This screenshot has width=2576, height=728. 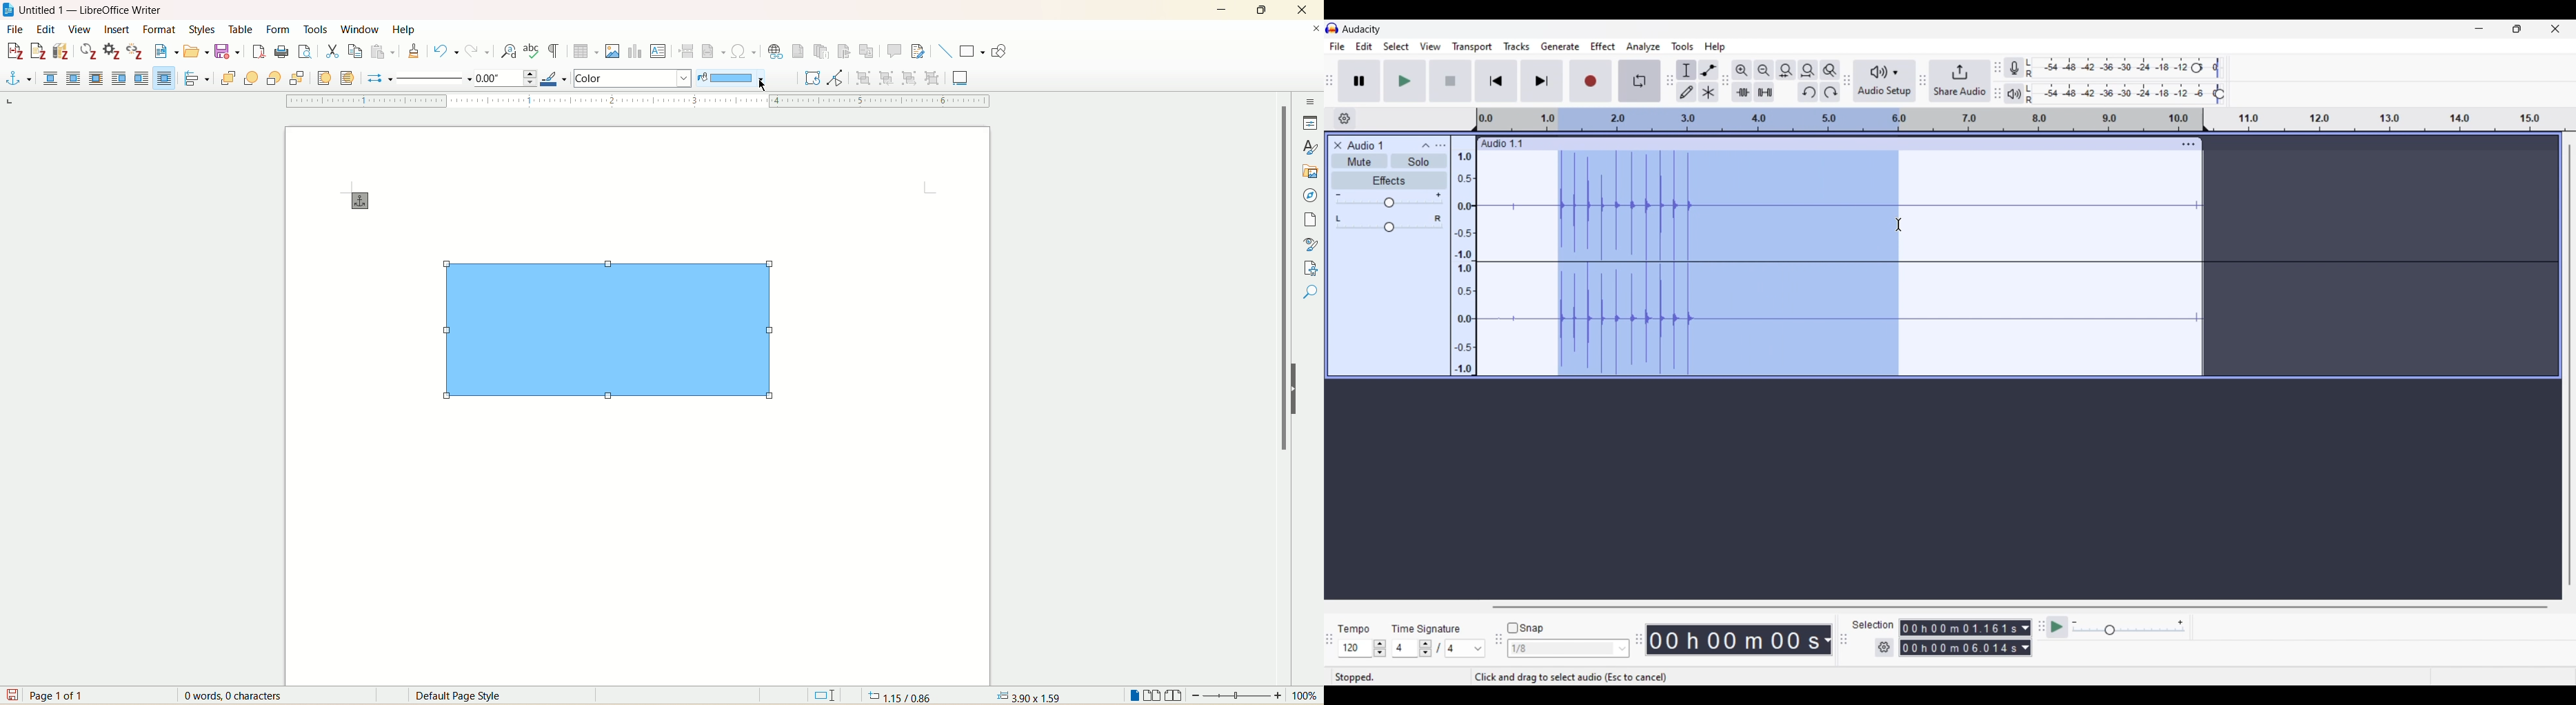 What do you see at coordinates (1709, 91) in the screenshot?
I see `Multi-tool` at bounding box center [1709, 91].